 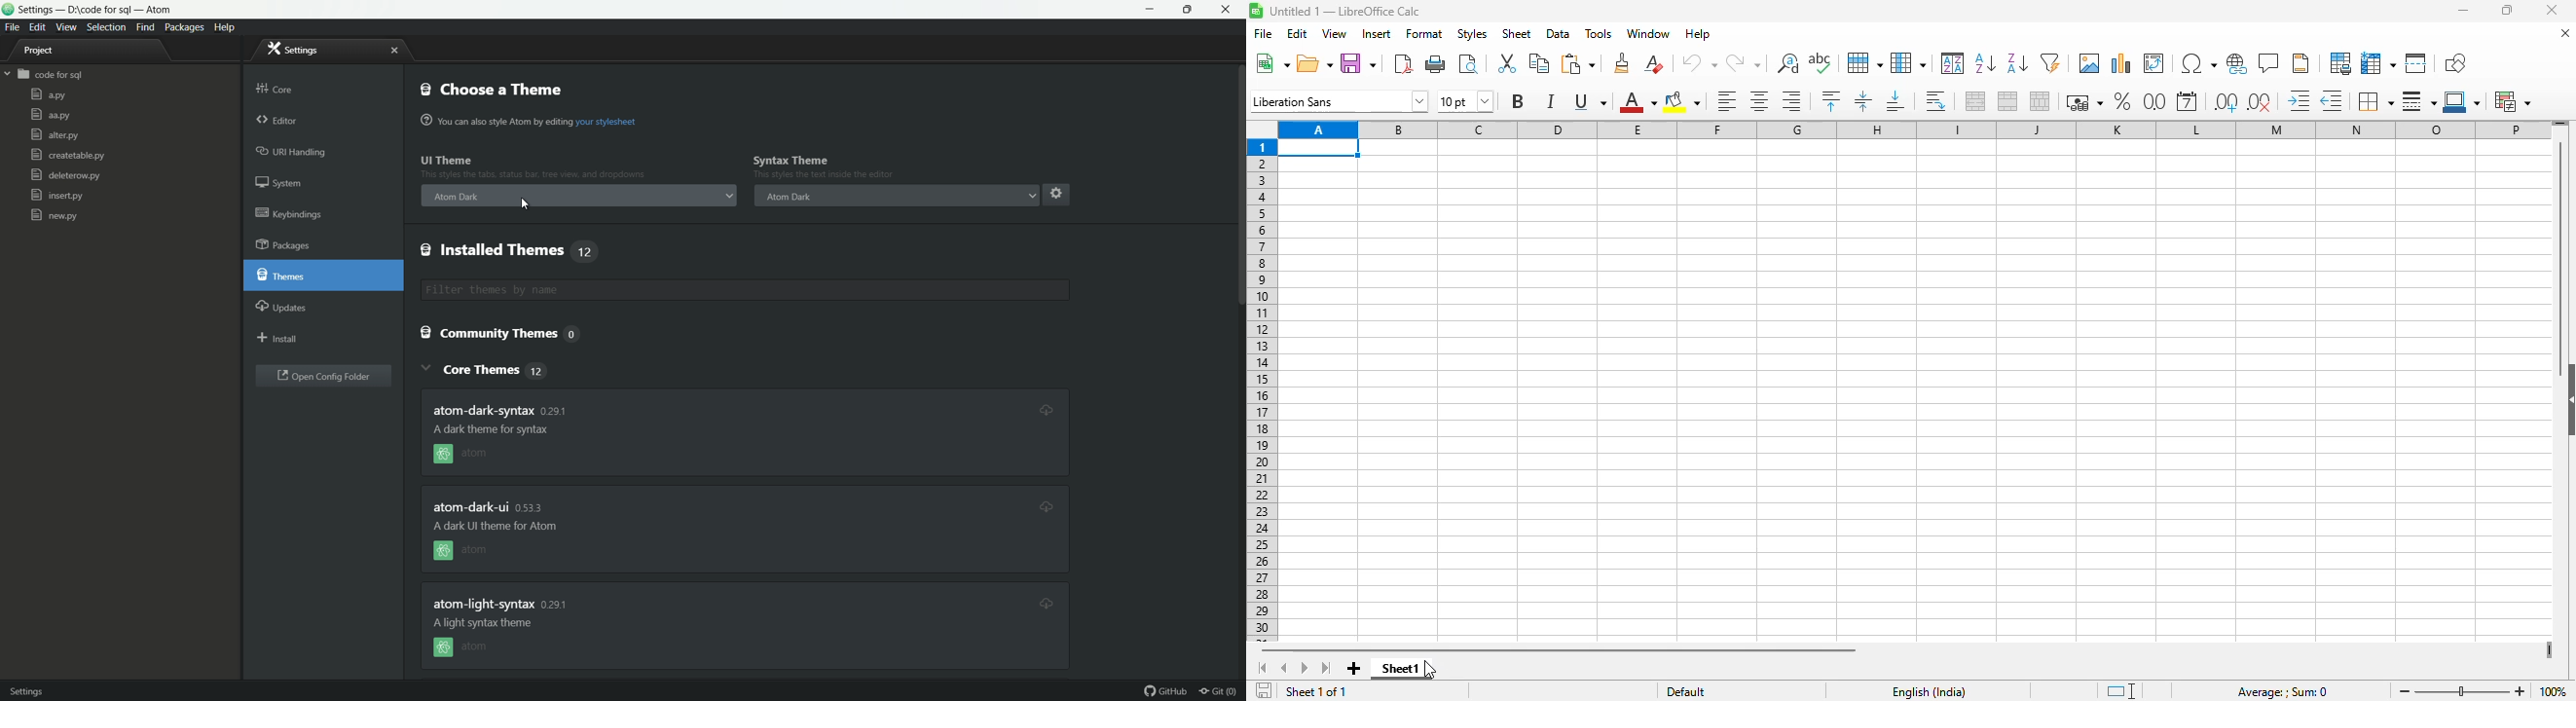 What do you see at coordinates (2339, 62) in the screenshot?
I see `define print area` at bounding box center [2339, 62].